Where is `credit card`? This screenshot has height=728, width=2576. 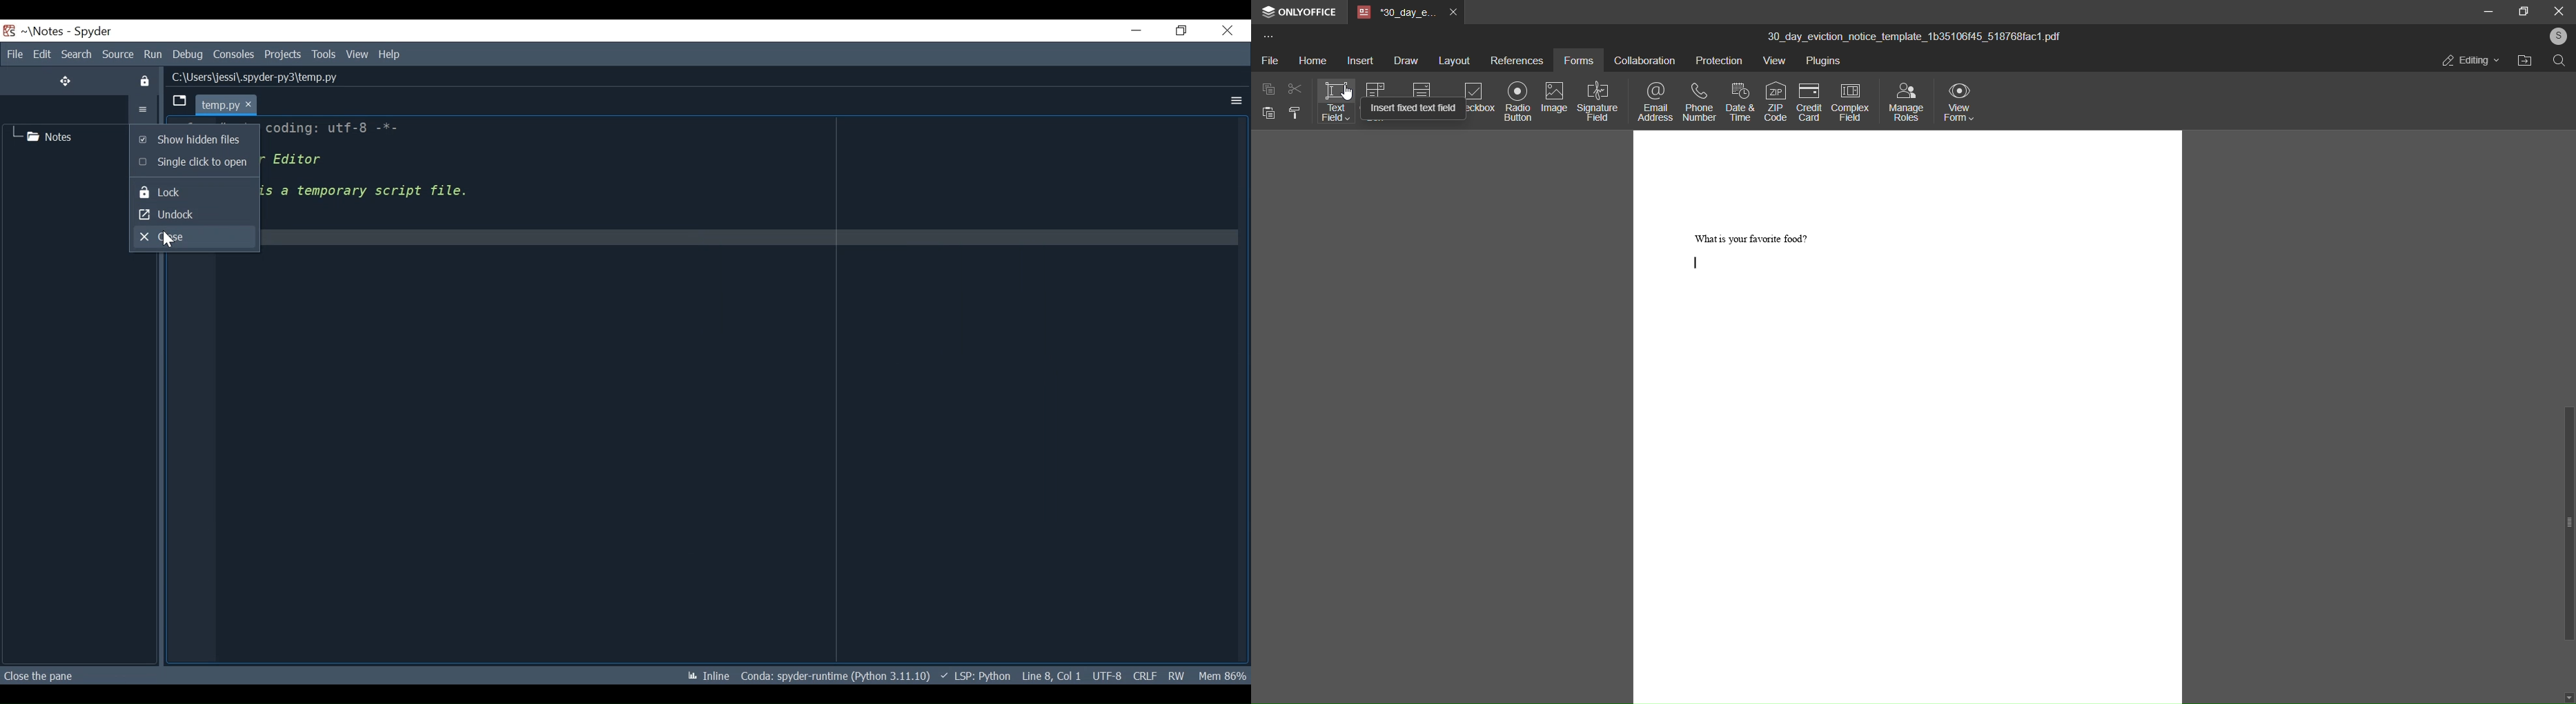
credit card is located at coordinates (1806, 102).